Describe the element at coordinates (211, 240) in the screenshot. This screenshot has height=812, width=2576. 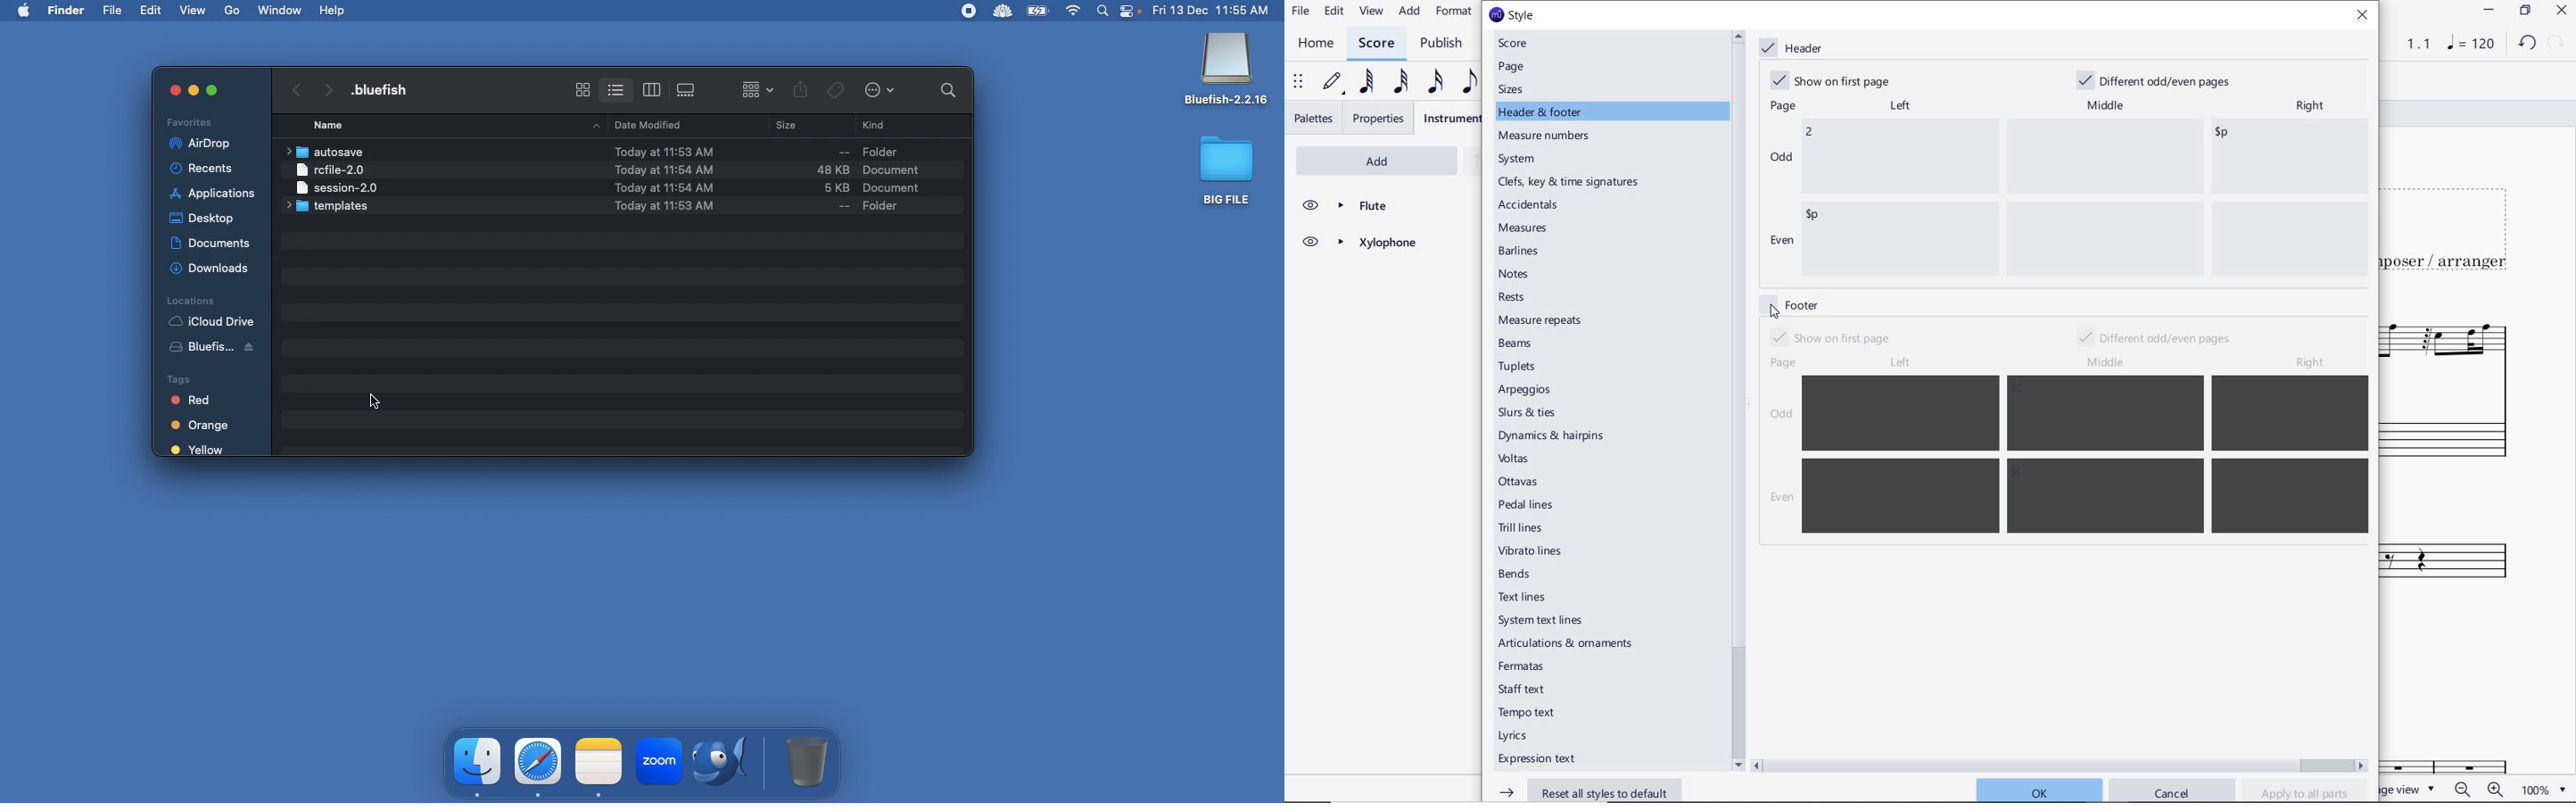
I see `documents` at that location.